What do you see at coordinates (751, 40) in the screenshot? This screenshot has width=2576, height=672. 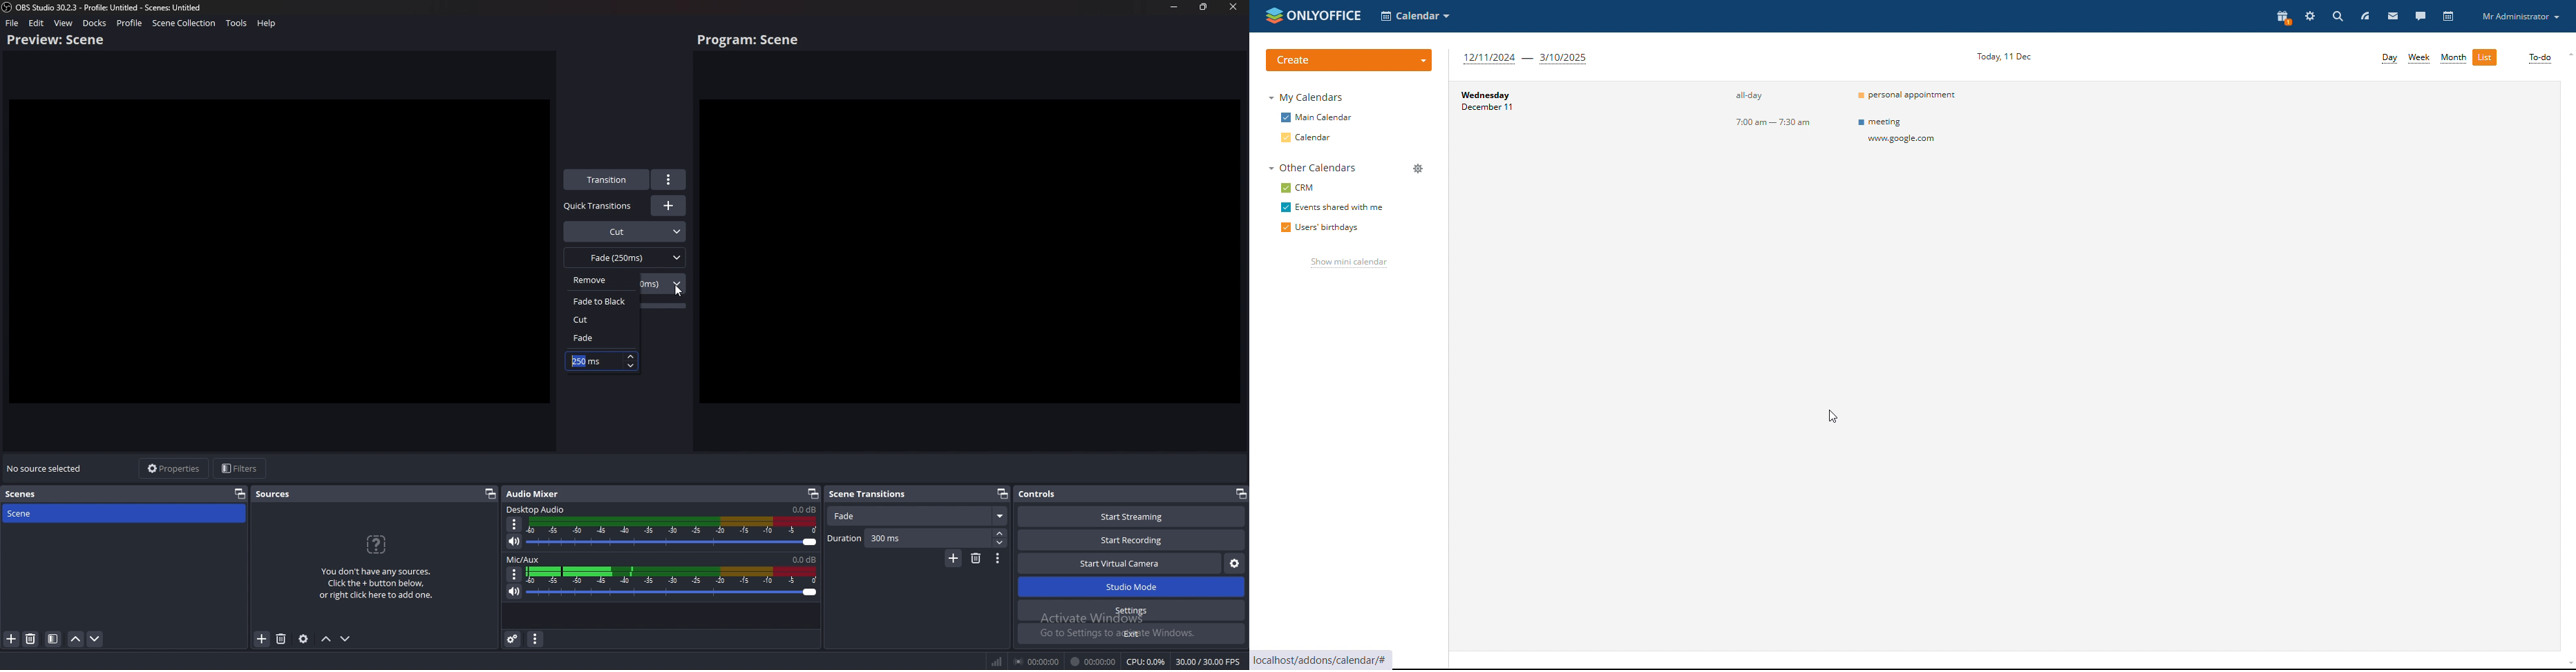 I see `program scene` at bounding box center [751, 40].